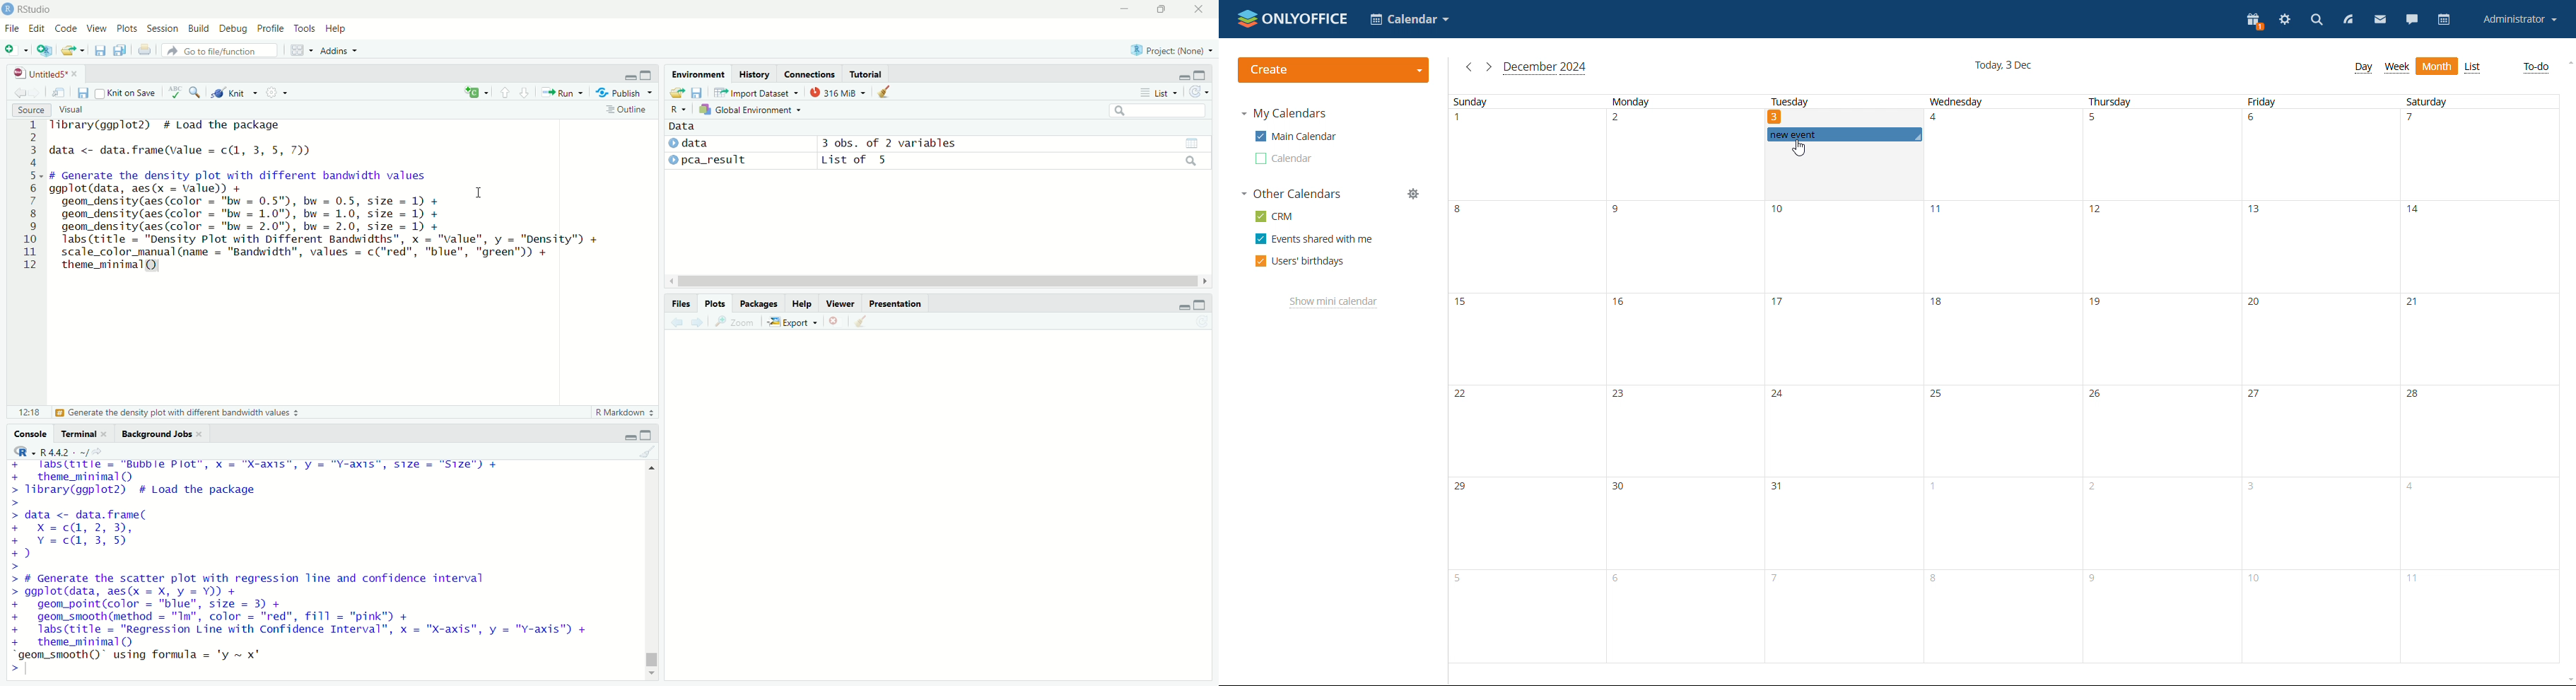  Describe the element at coordinates (837, 322) in the screenshot. I see `Remove current plot` at that location.